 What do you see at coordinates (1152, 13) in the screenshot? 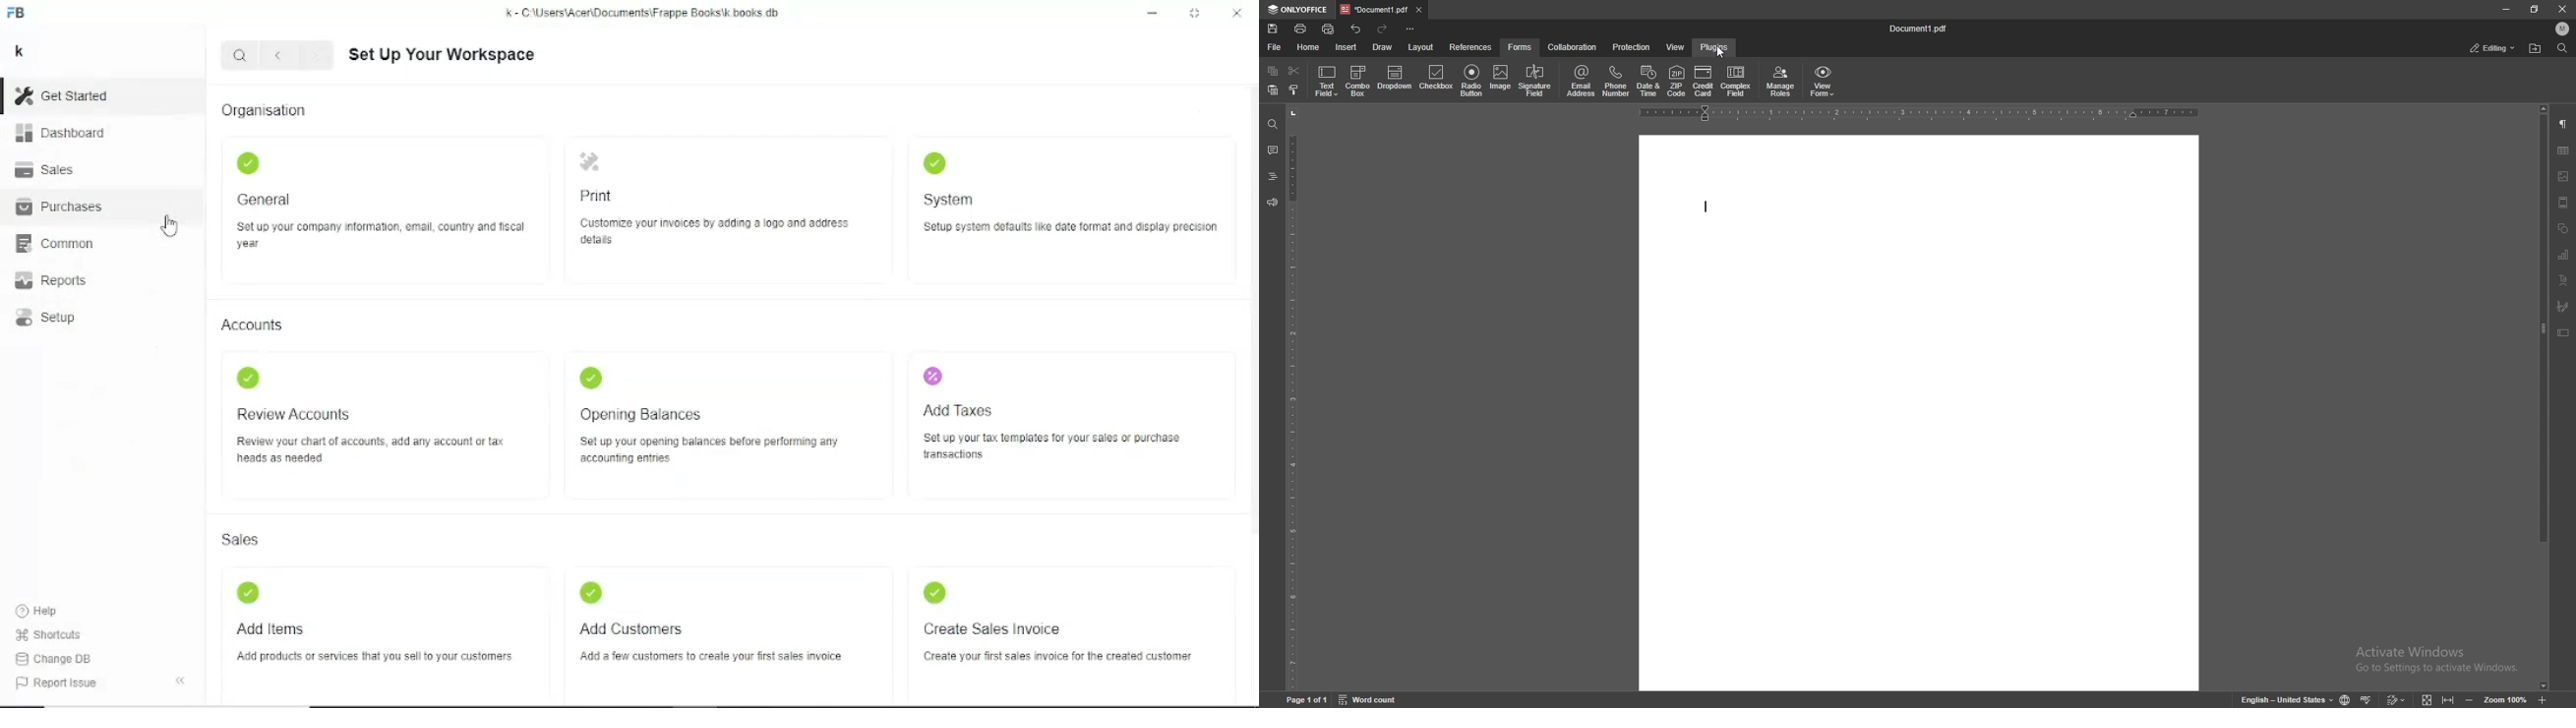
I see `Minimize` at bounding box center [1152, 13].